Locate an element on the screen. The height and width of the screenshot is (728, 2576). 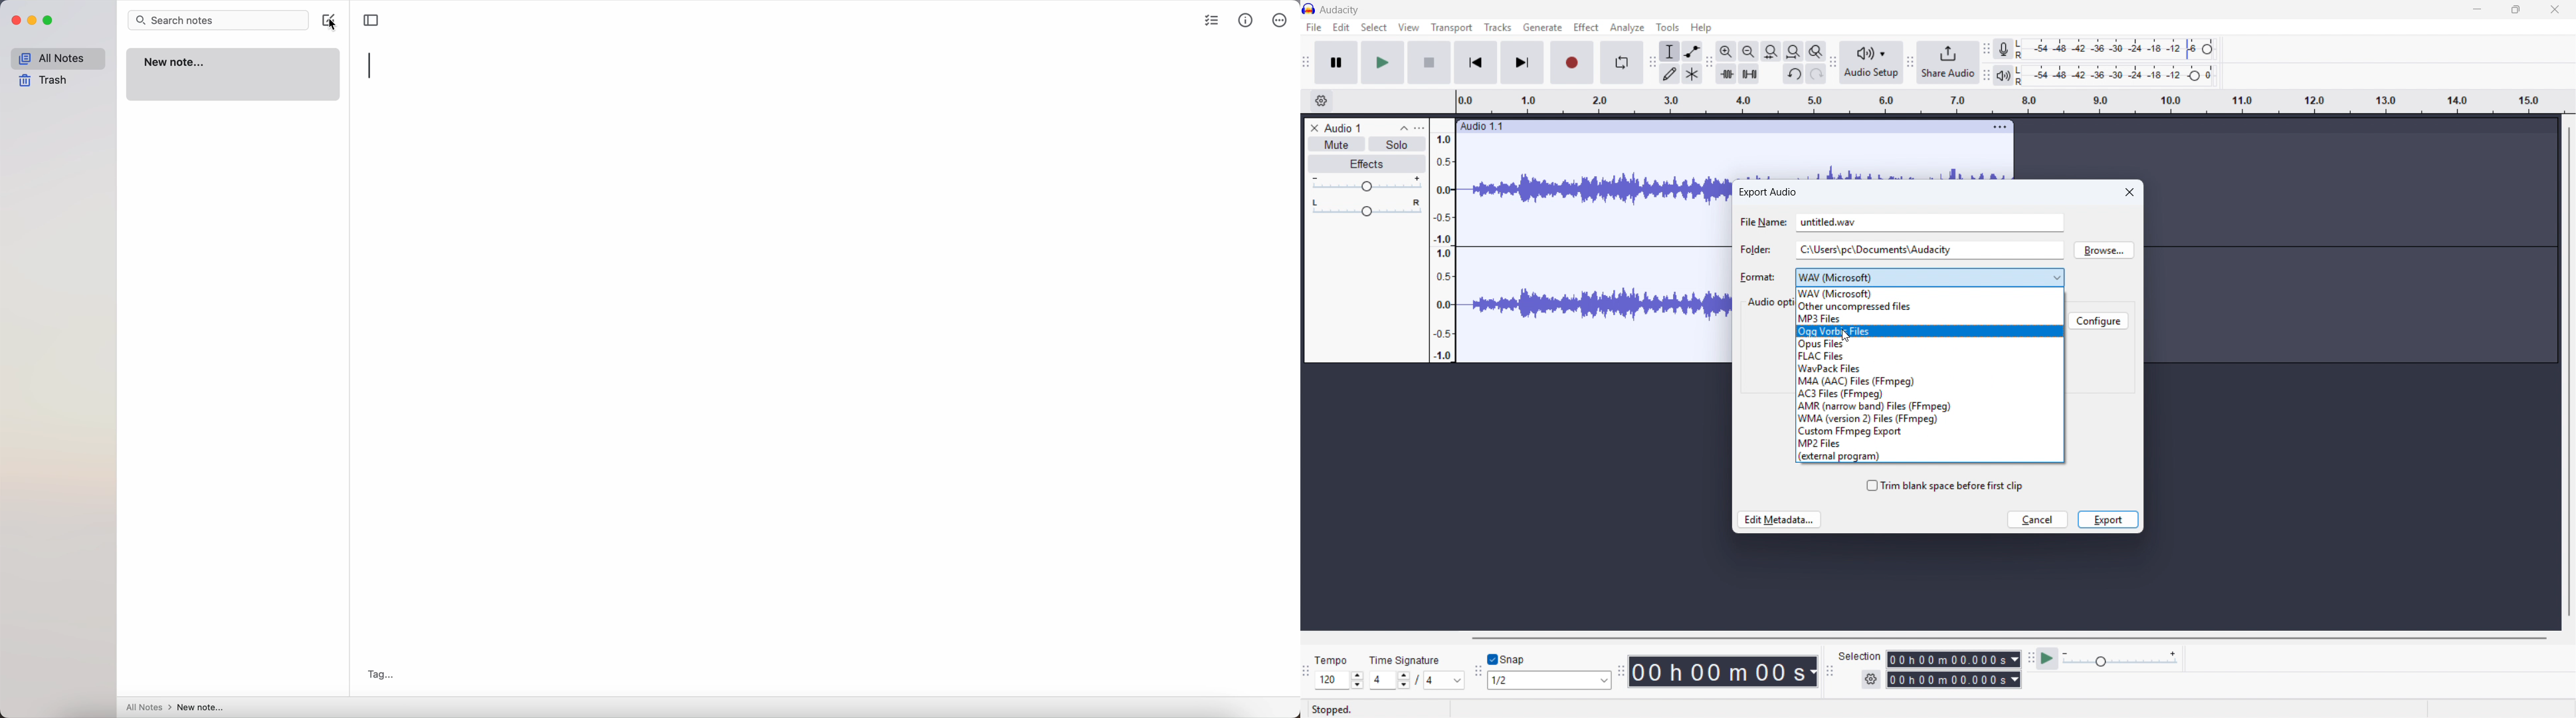
time signature is located at coordinates (1405, 661).